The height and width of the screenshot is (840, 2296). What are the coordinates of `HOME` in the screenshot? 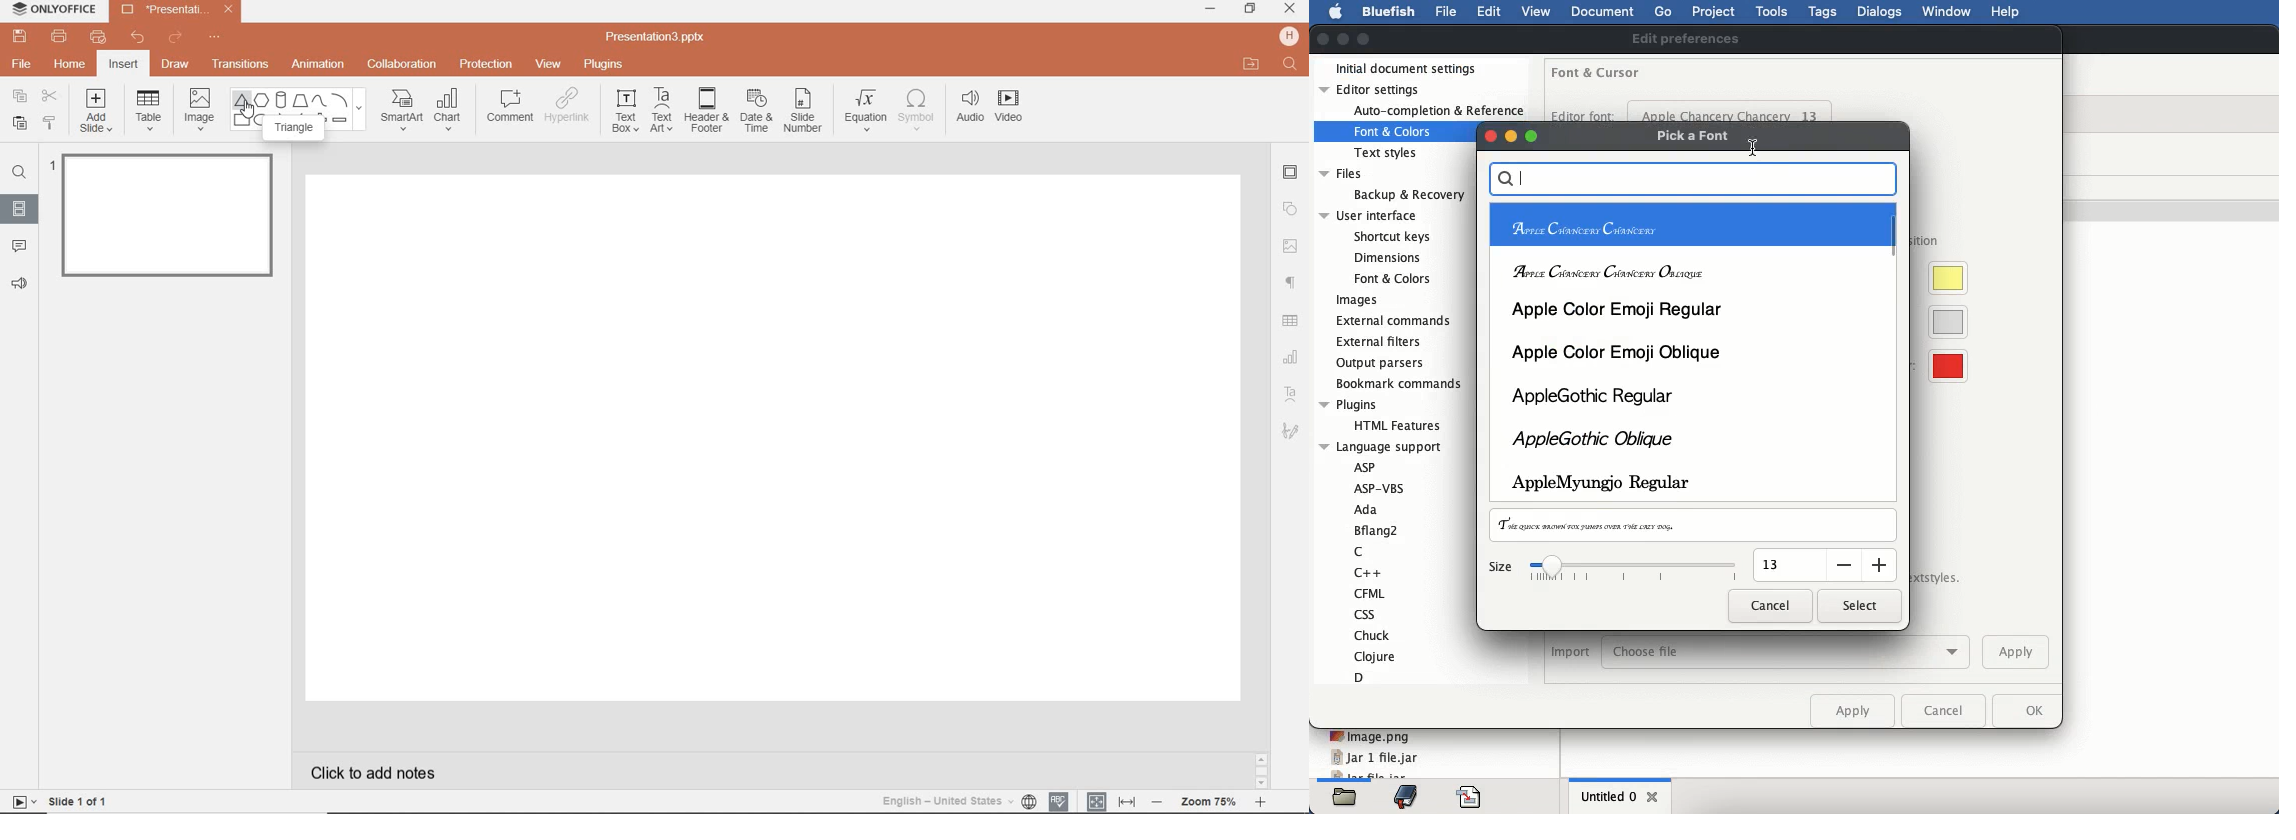 It's located at (71, 65).